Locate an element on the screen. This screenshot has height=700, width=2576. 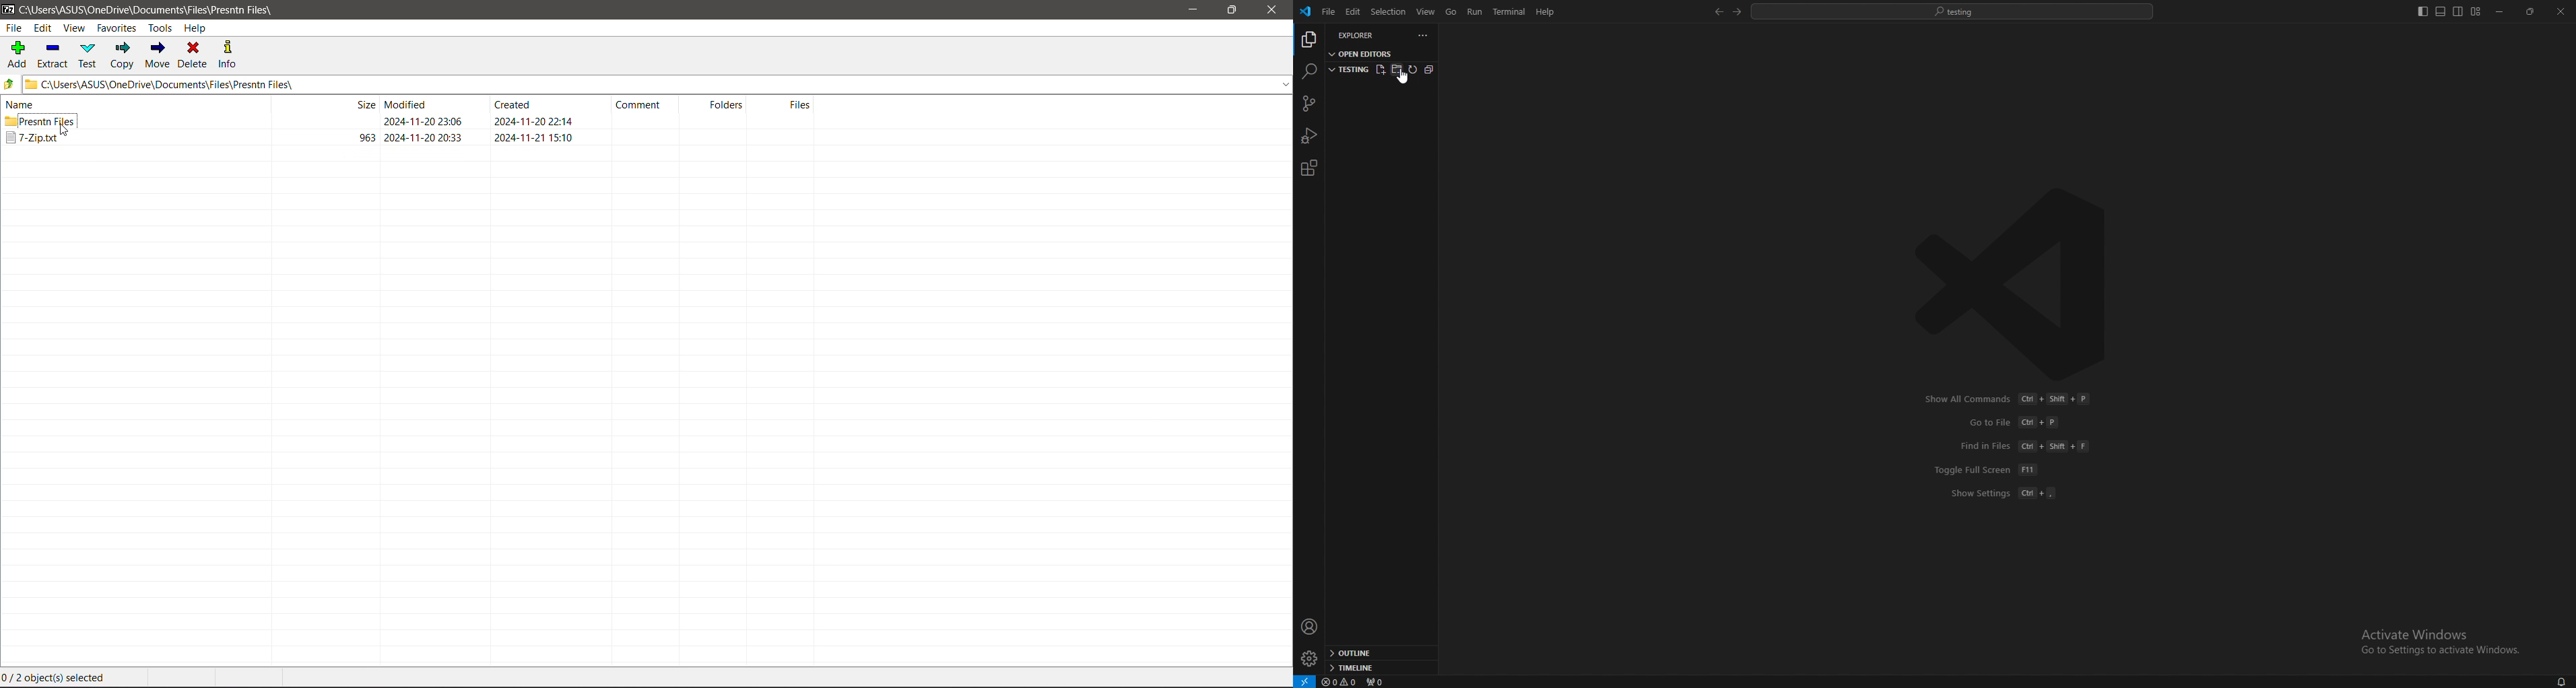
Favorites is located at coordinates (115, 28).